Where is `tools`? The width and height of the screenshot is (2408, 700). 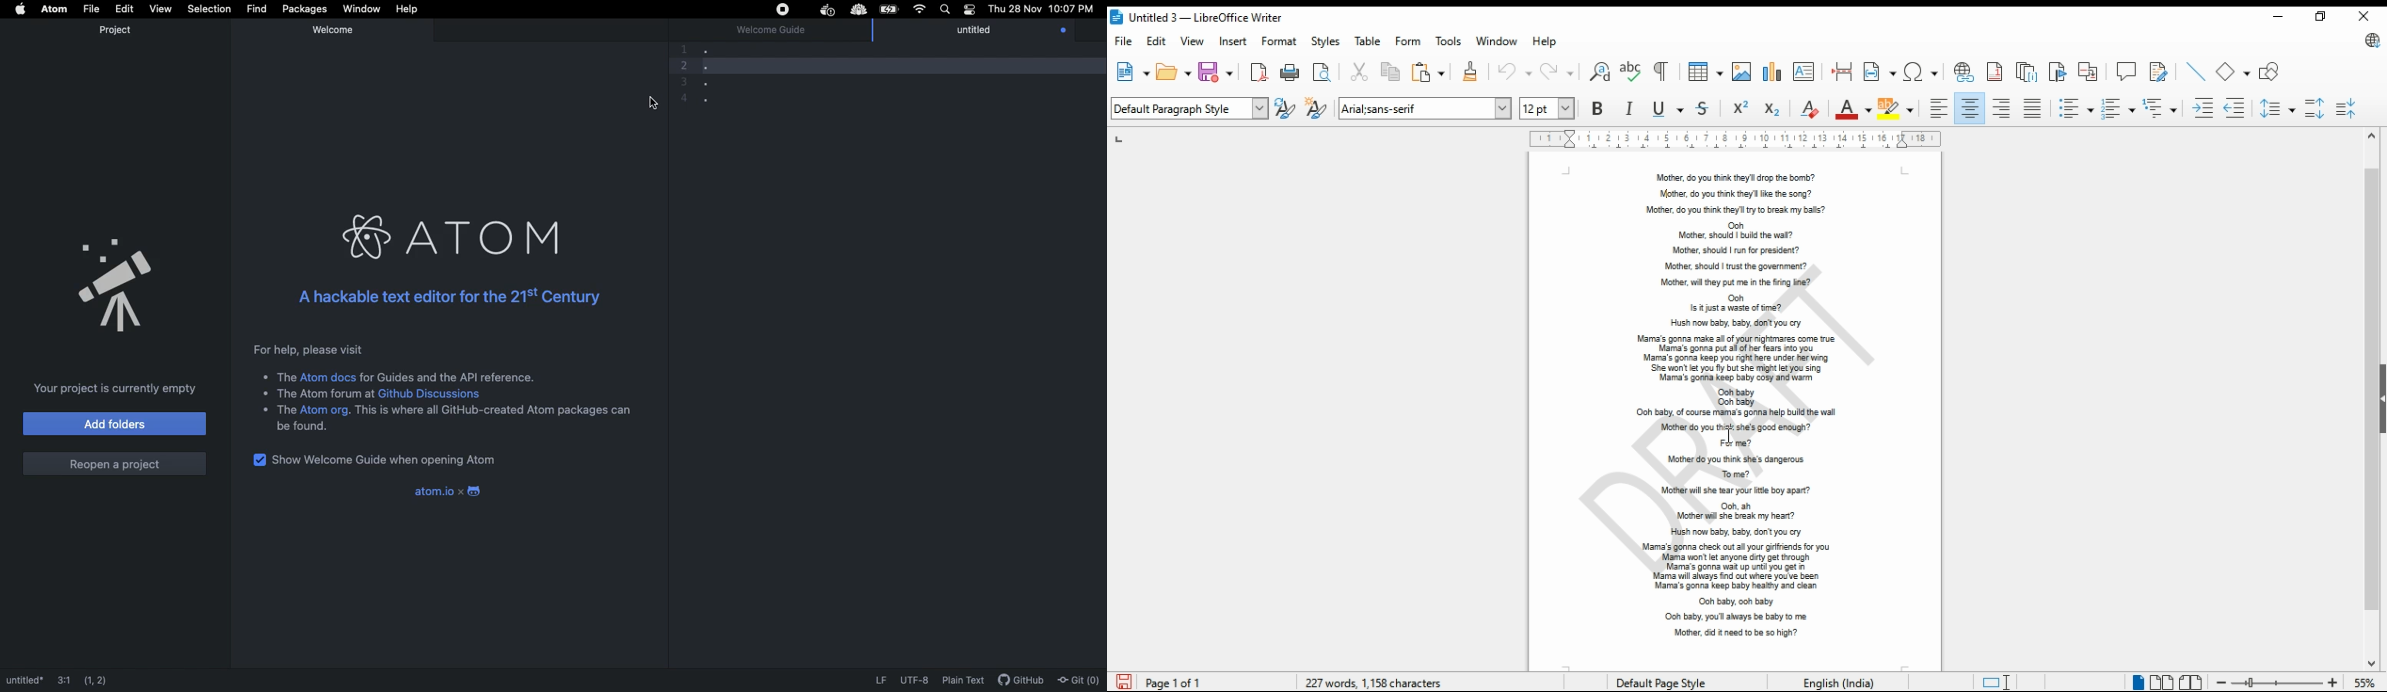
tools is located at coordinates (1451, 41).